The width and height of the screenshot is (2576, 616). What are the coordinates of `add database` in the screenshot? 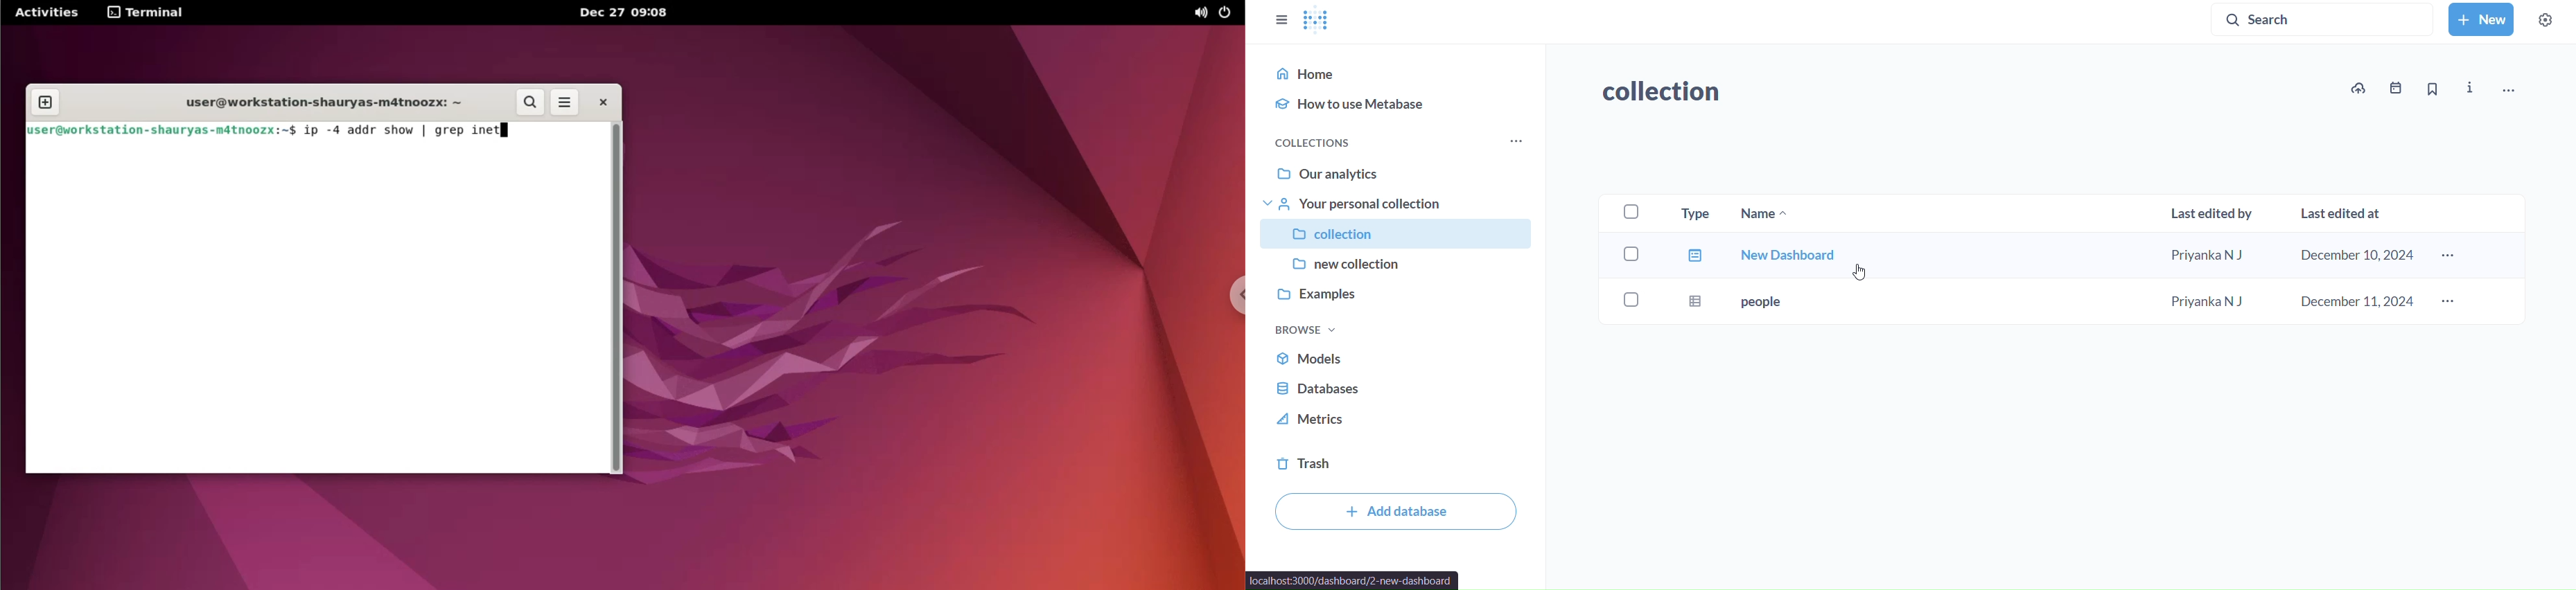 It's located at (1397, 511).